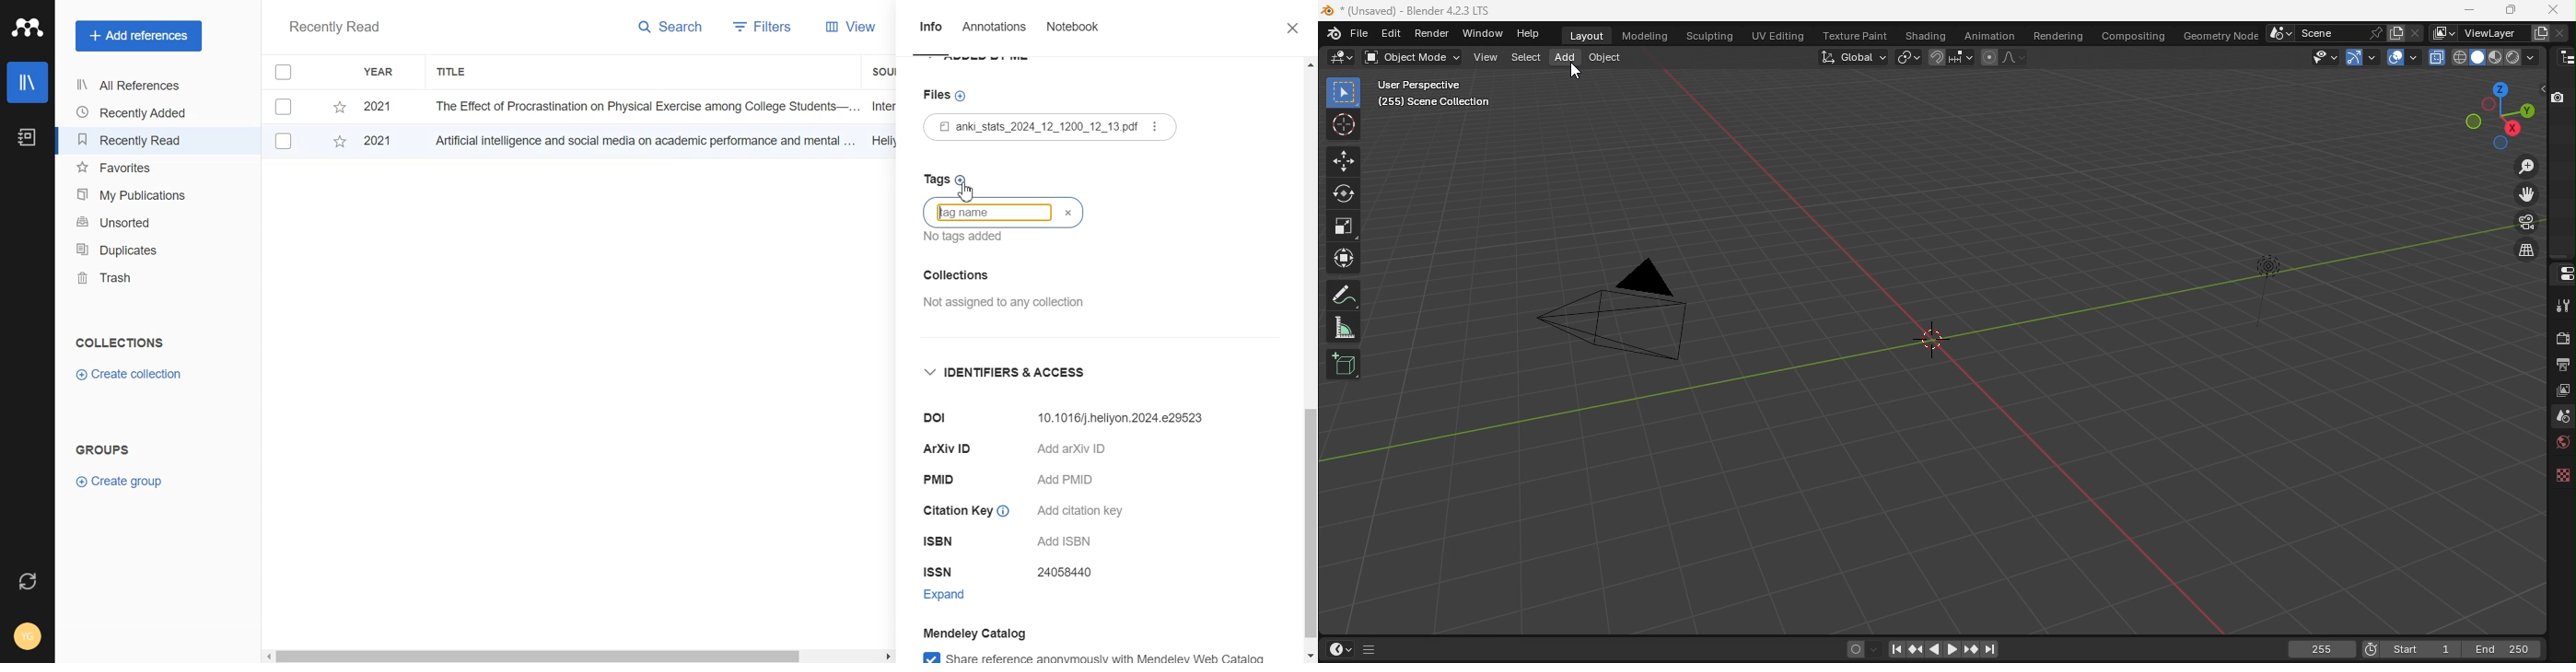 The height and width of the screenshot is (672, 2576). What do you see at coordinates (2373, 32) in the screenshot?
I see `Pin scene in the workspace` at bounding box center [2373, 32].